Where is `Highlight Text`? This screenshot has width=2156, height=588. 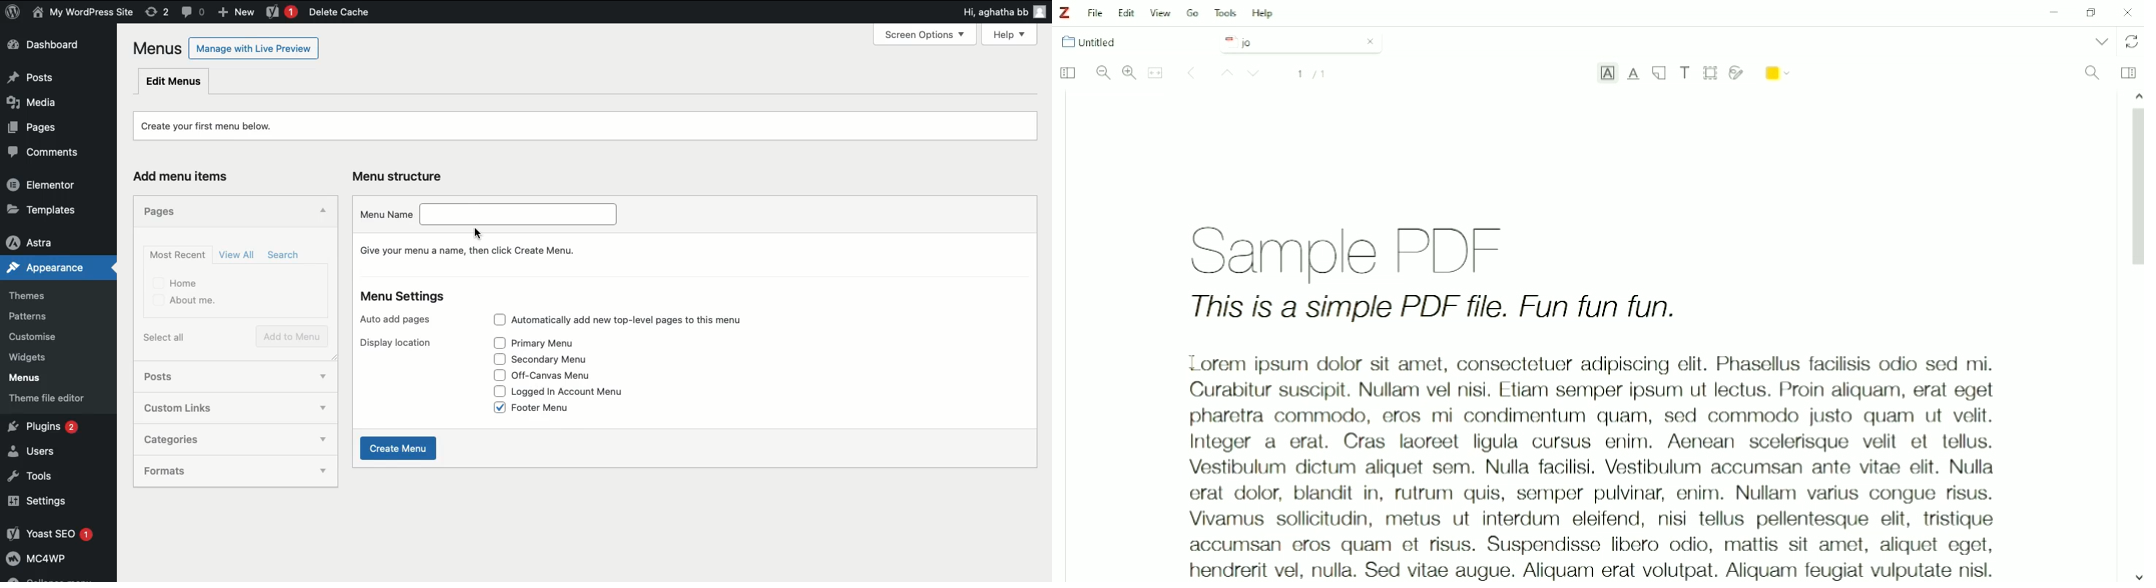 Highlight Text is located at coordinates (1607, 75).